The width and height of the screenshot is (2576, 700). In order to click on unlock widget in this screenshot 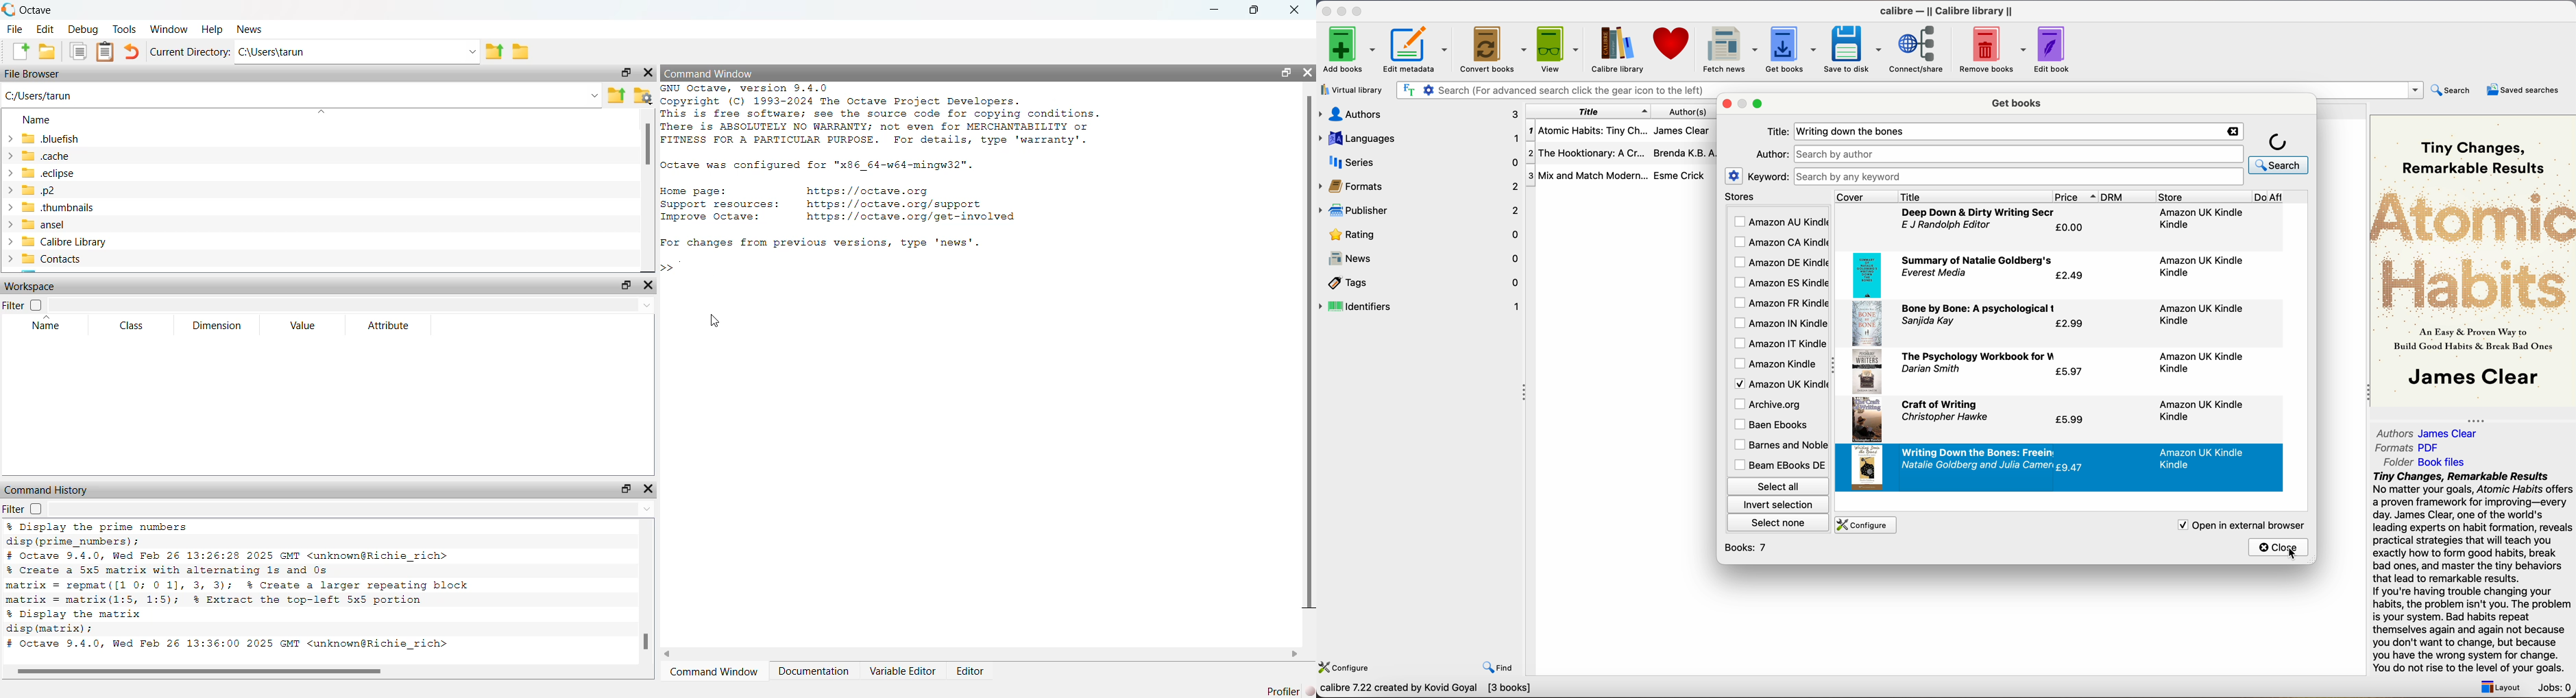, I will do `click(623, 73)`.